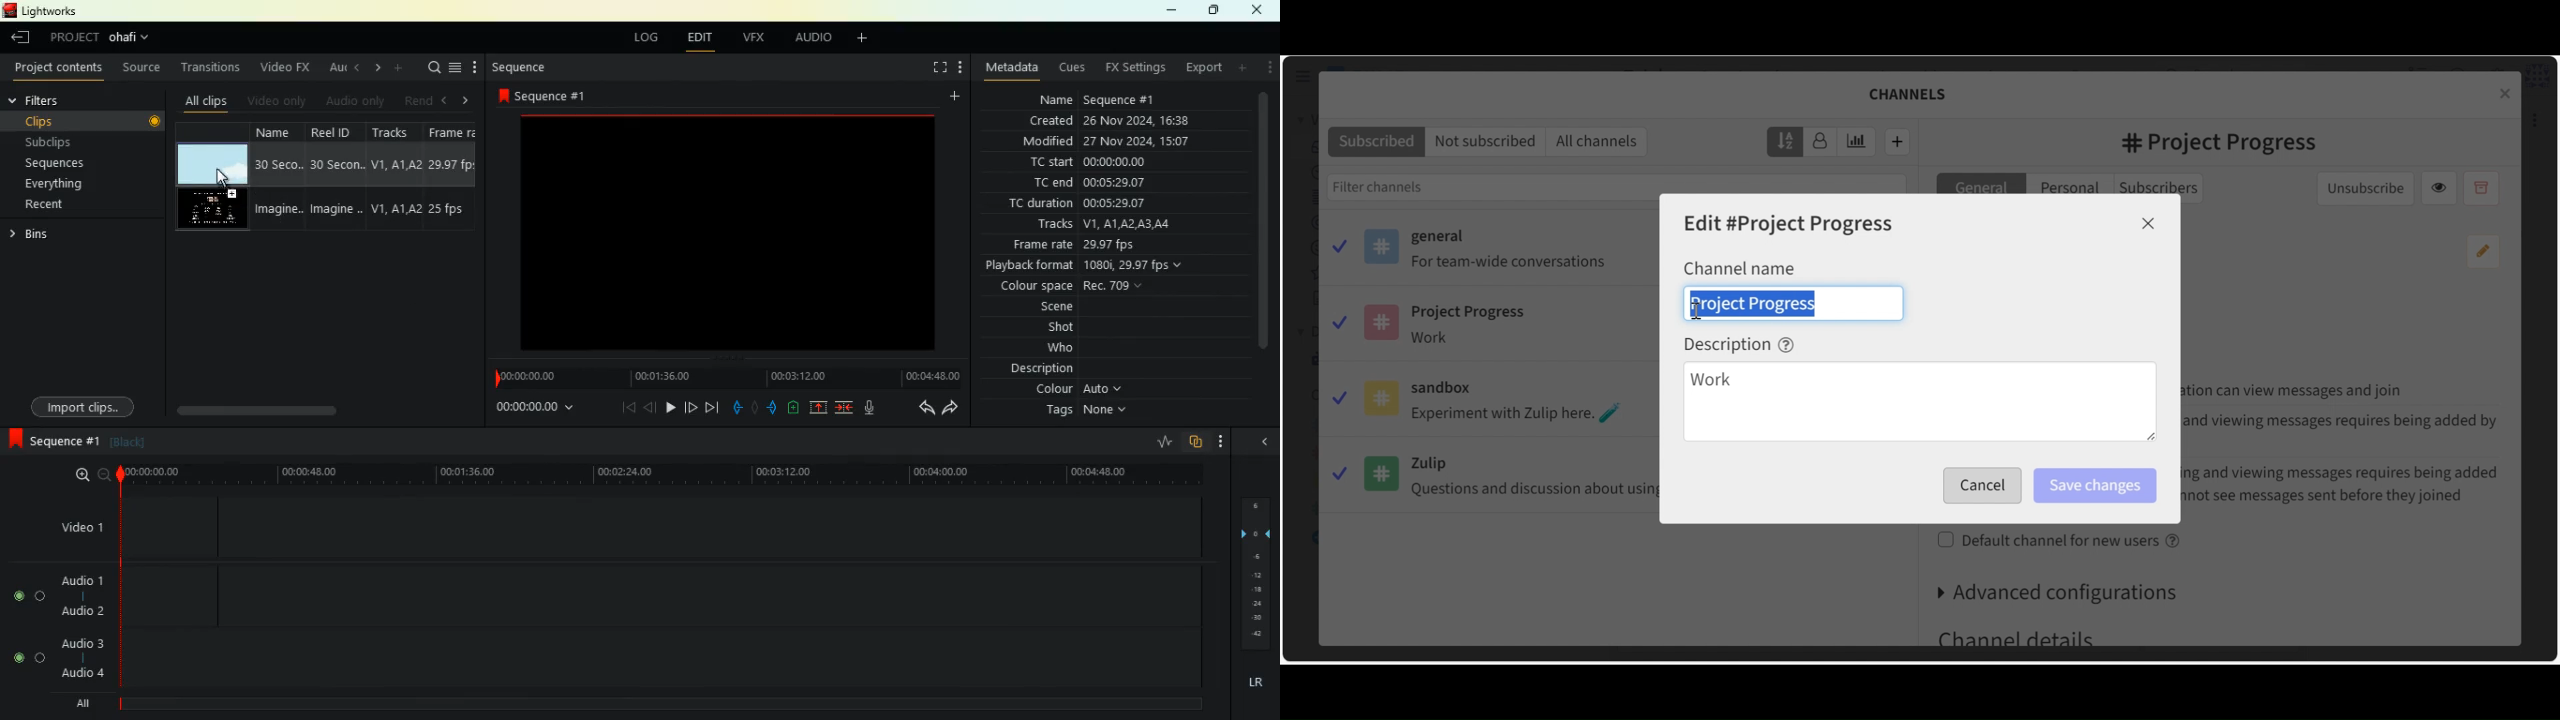 This screenshot has width=2576, height=728. Describe the element at coordinates (1038, 368) in the screenshot. I see `description` at that location.